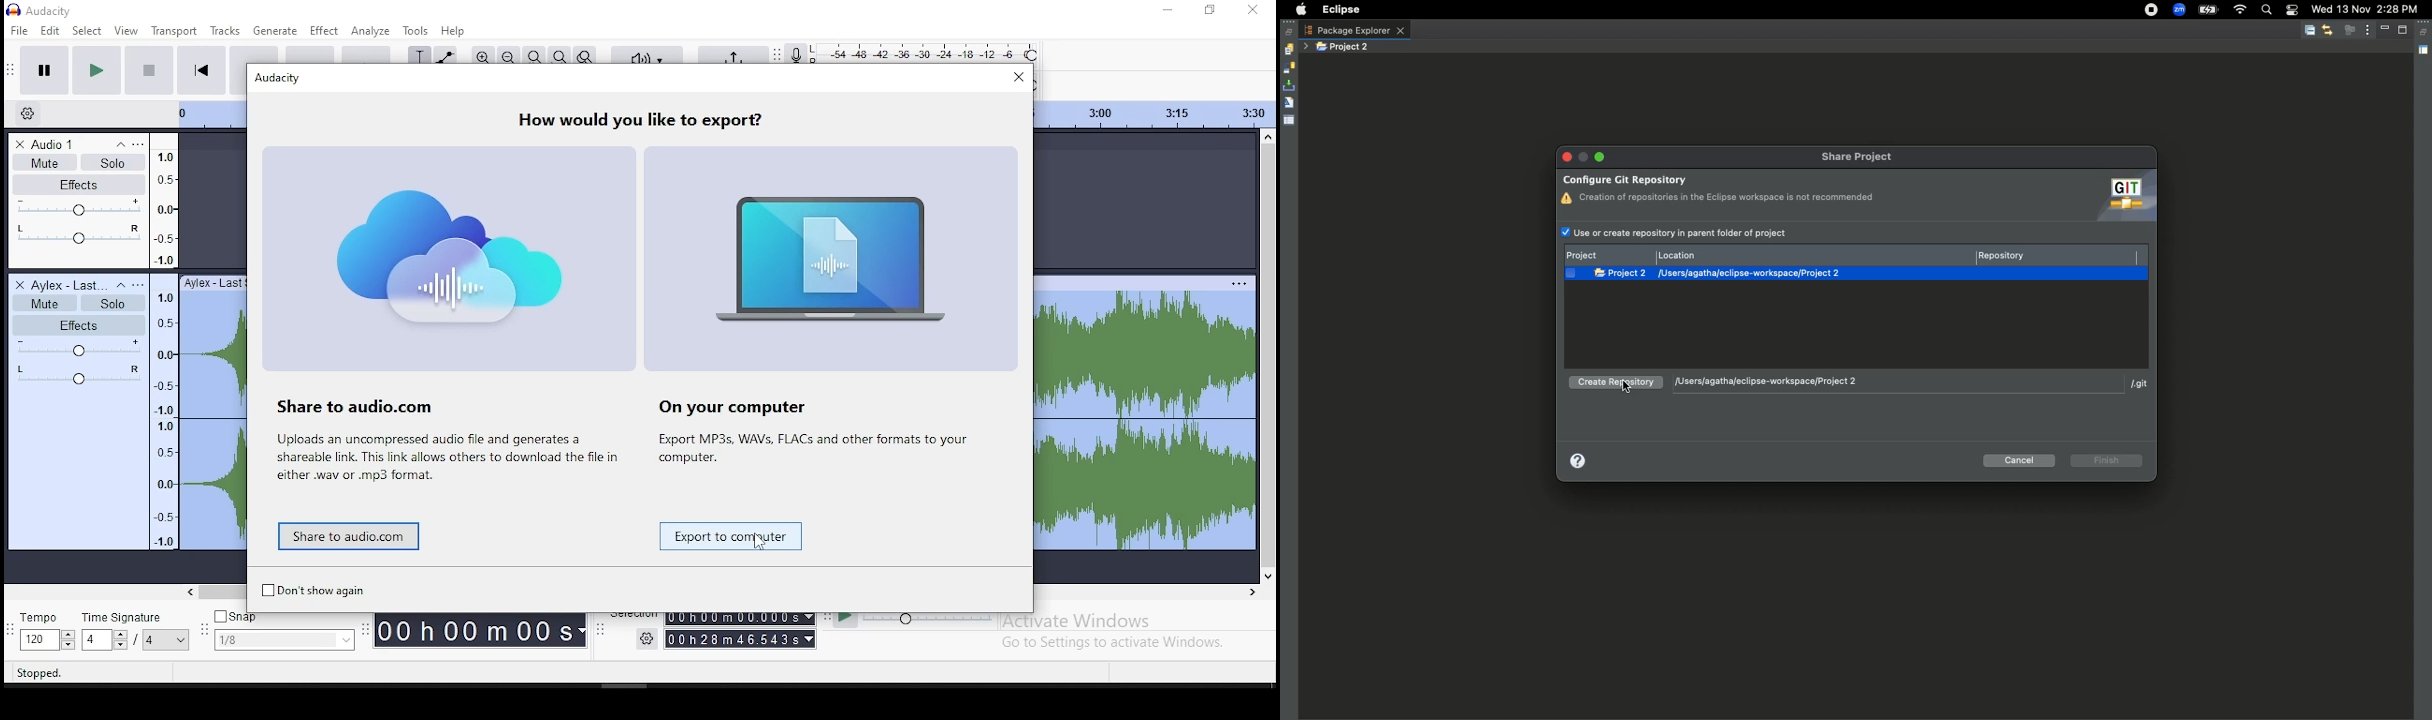 The width and height of the screenshot is (2436, 728). What do you see at coordinates (584, 55) in the screenshot?
I see `zoom toggle` at bounding box center [584, 55].